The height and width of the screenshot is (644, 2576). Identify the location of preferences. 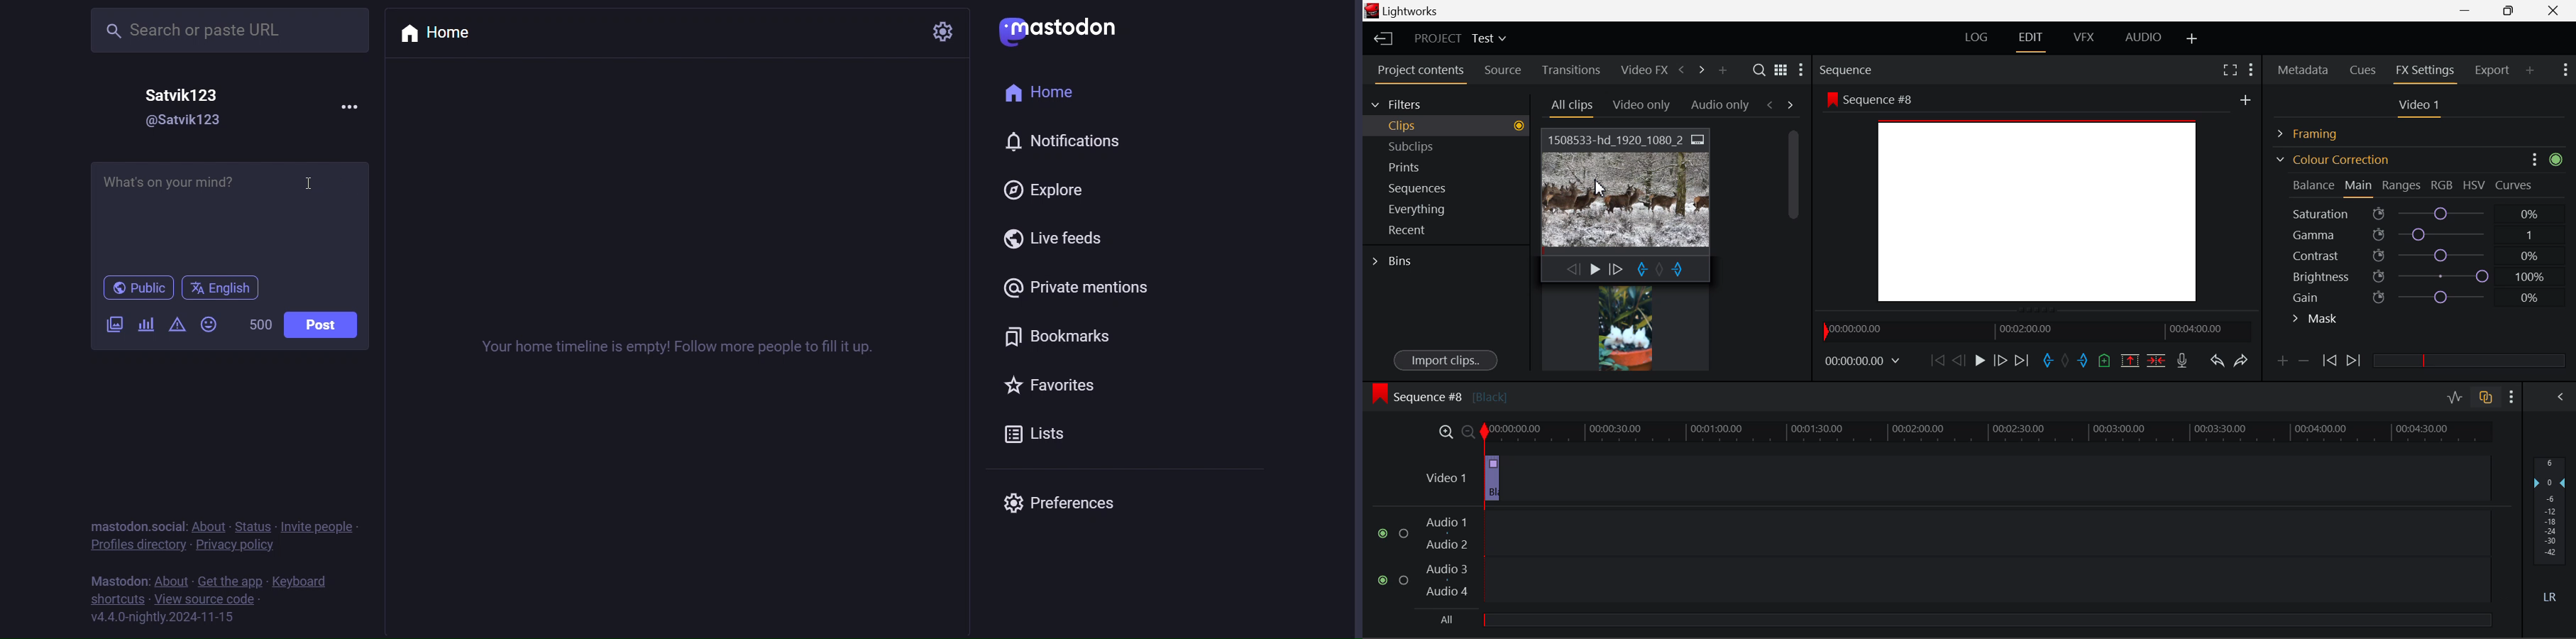
(1059, 501).